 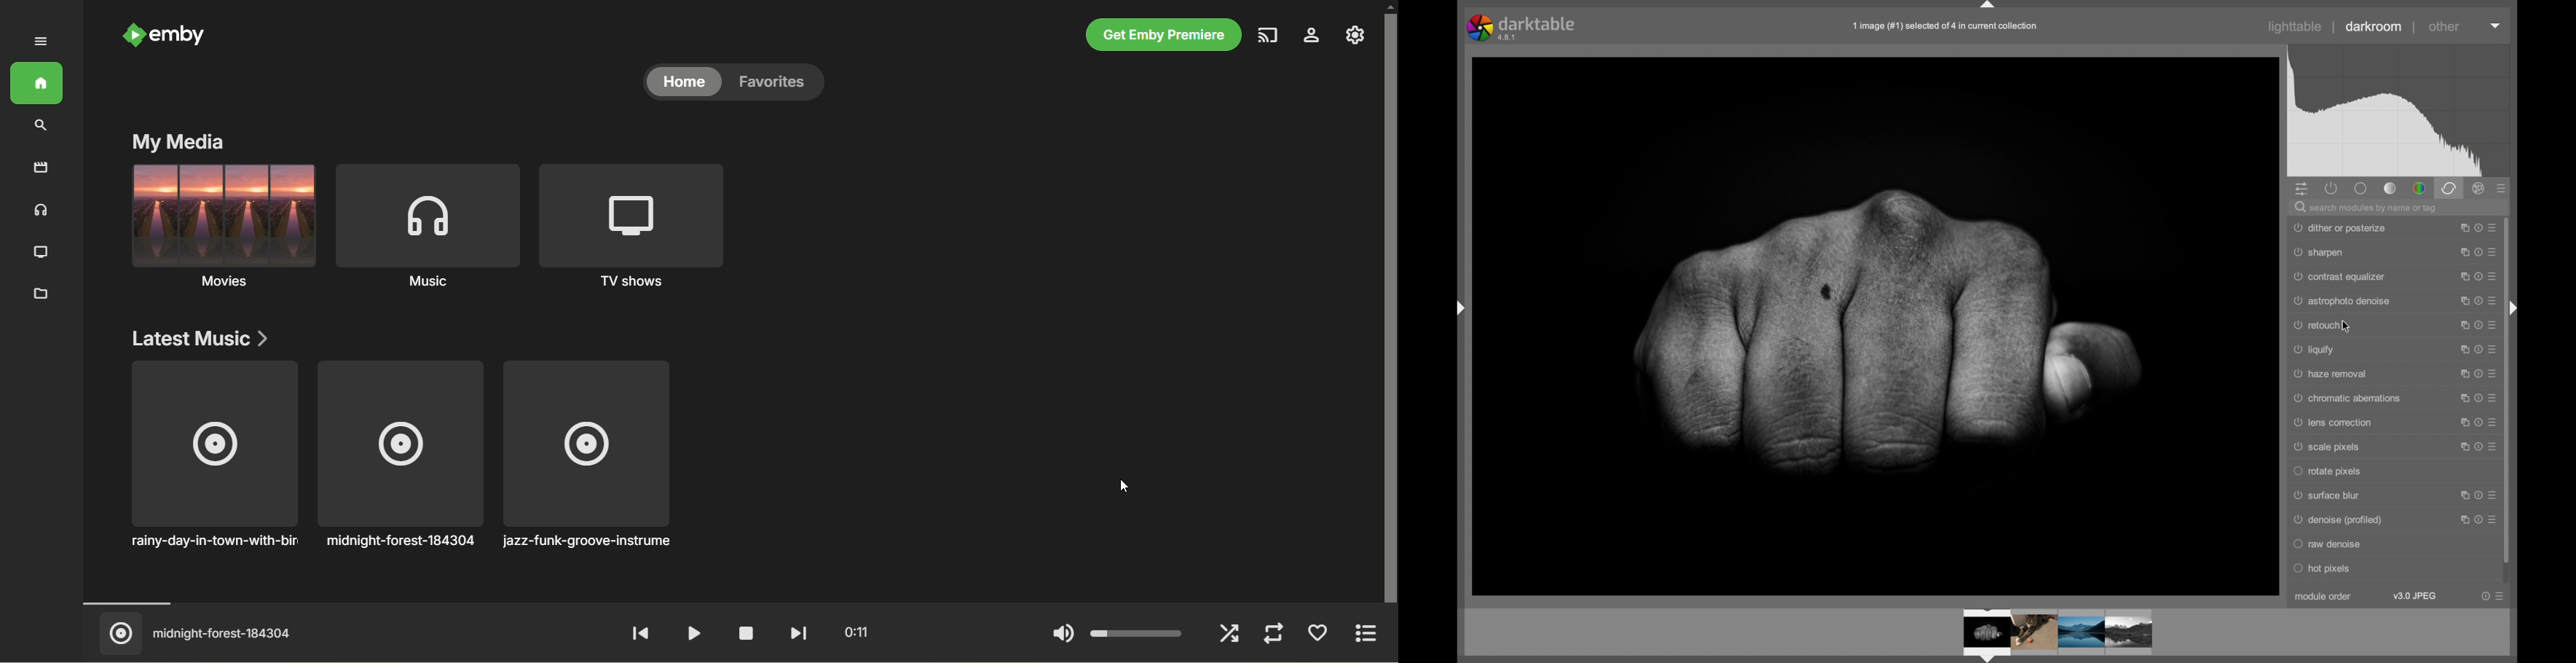 I want to click on base, so click(x=2361, y=188).